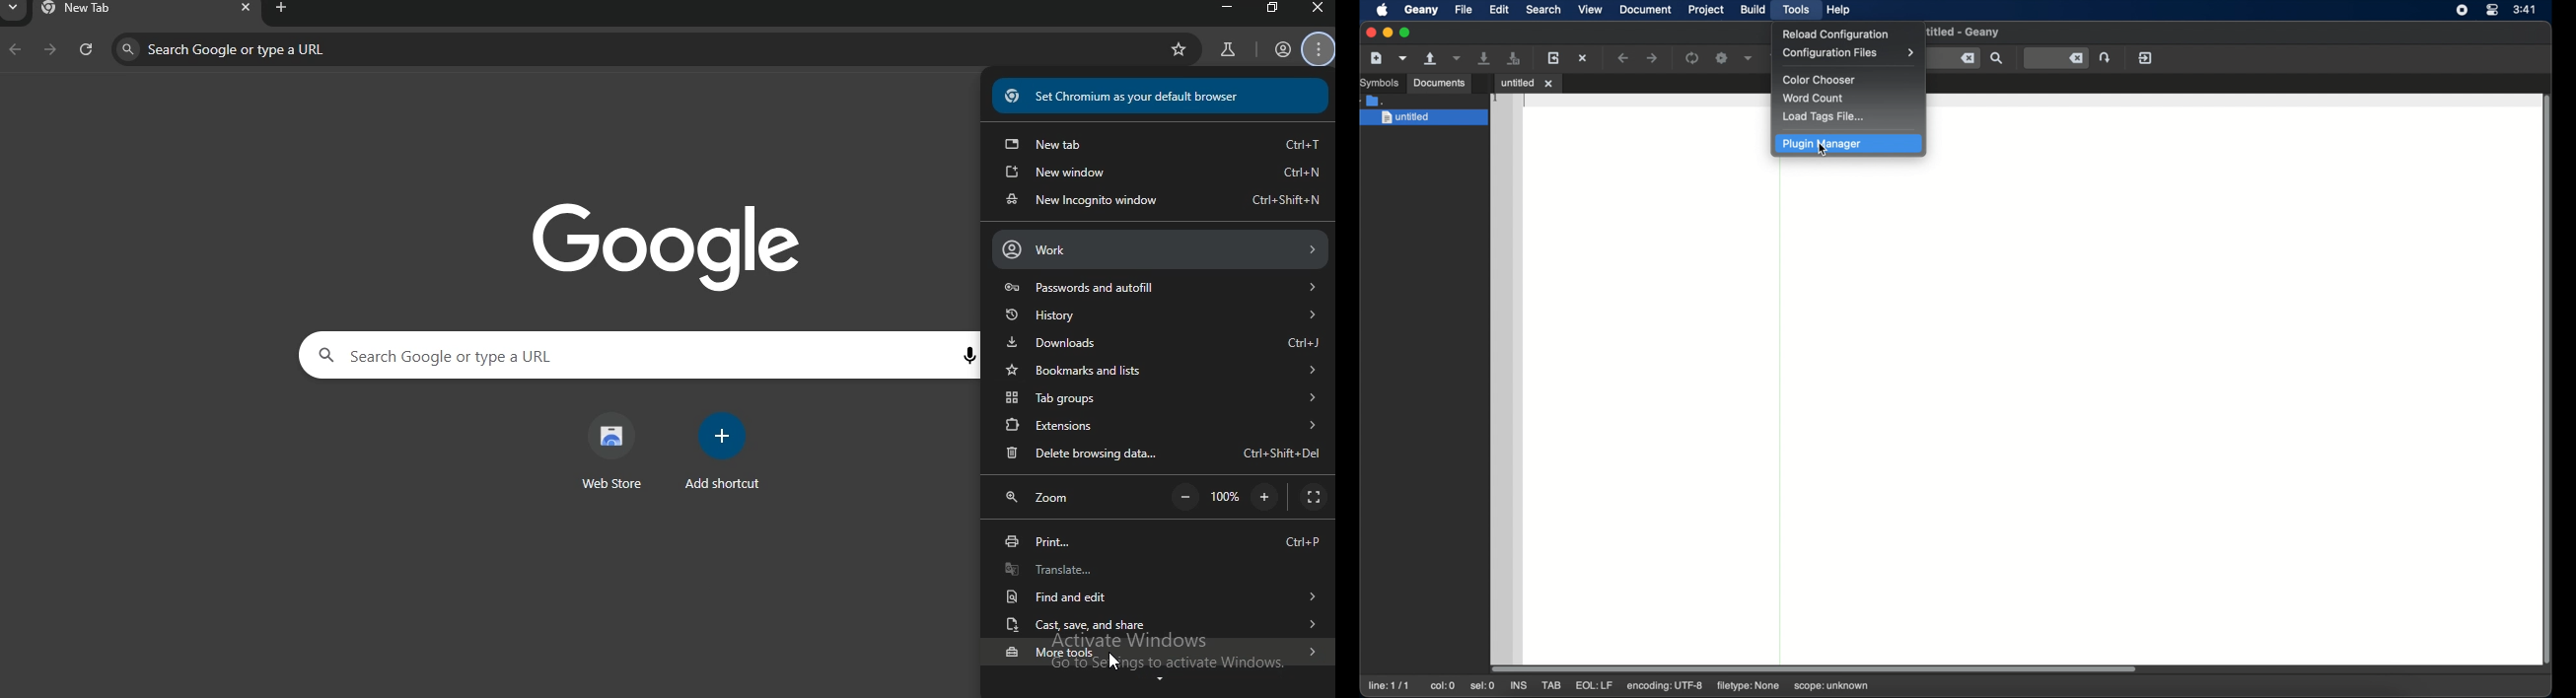  What do you see at coordinates (1159, 598) in the screenshot?
I see `find and edit` at bounding box center [1159, 598].